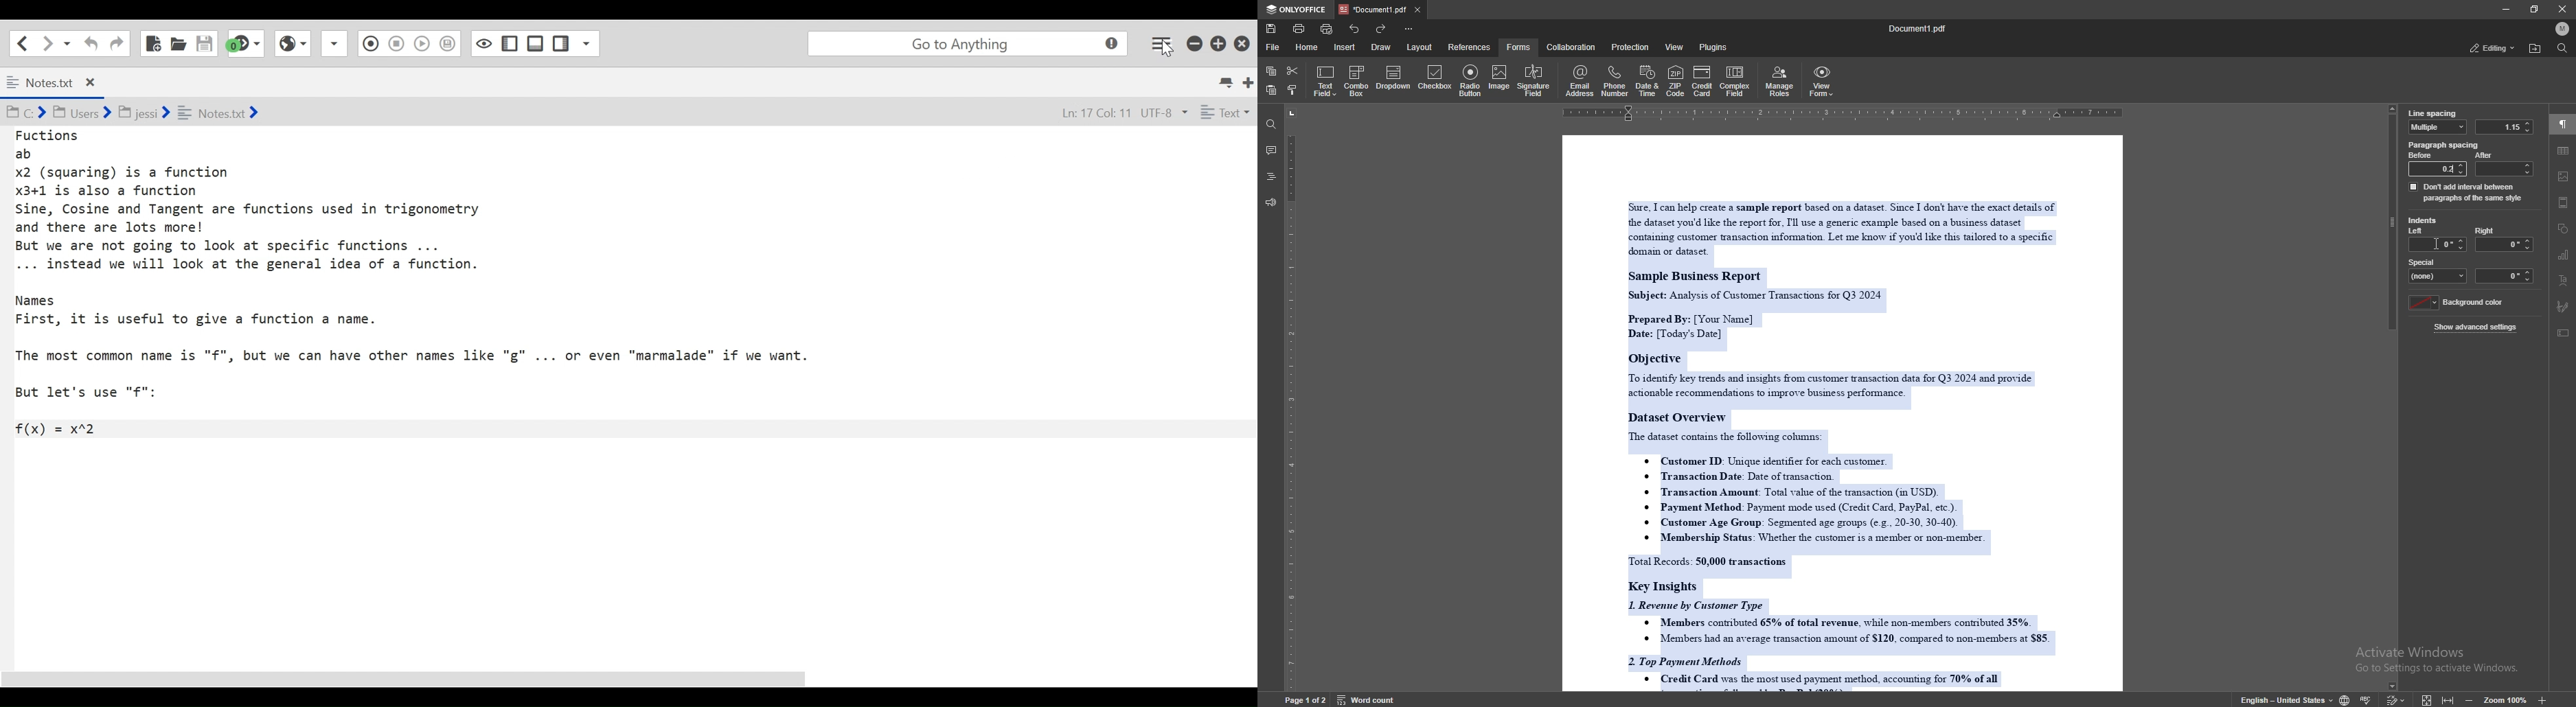  Describe the element at coordinates (449, 44) in the screenshot. I see `Toggle Focus mode` at that location.